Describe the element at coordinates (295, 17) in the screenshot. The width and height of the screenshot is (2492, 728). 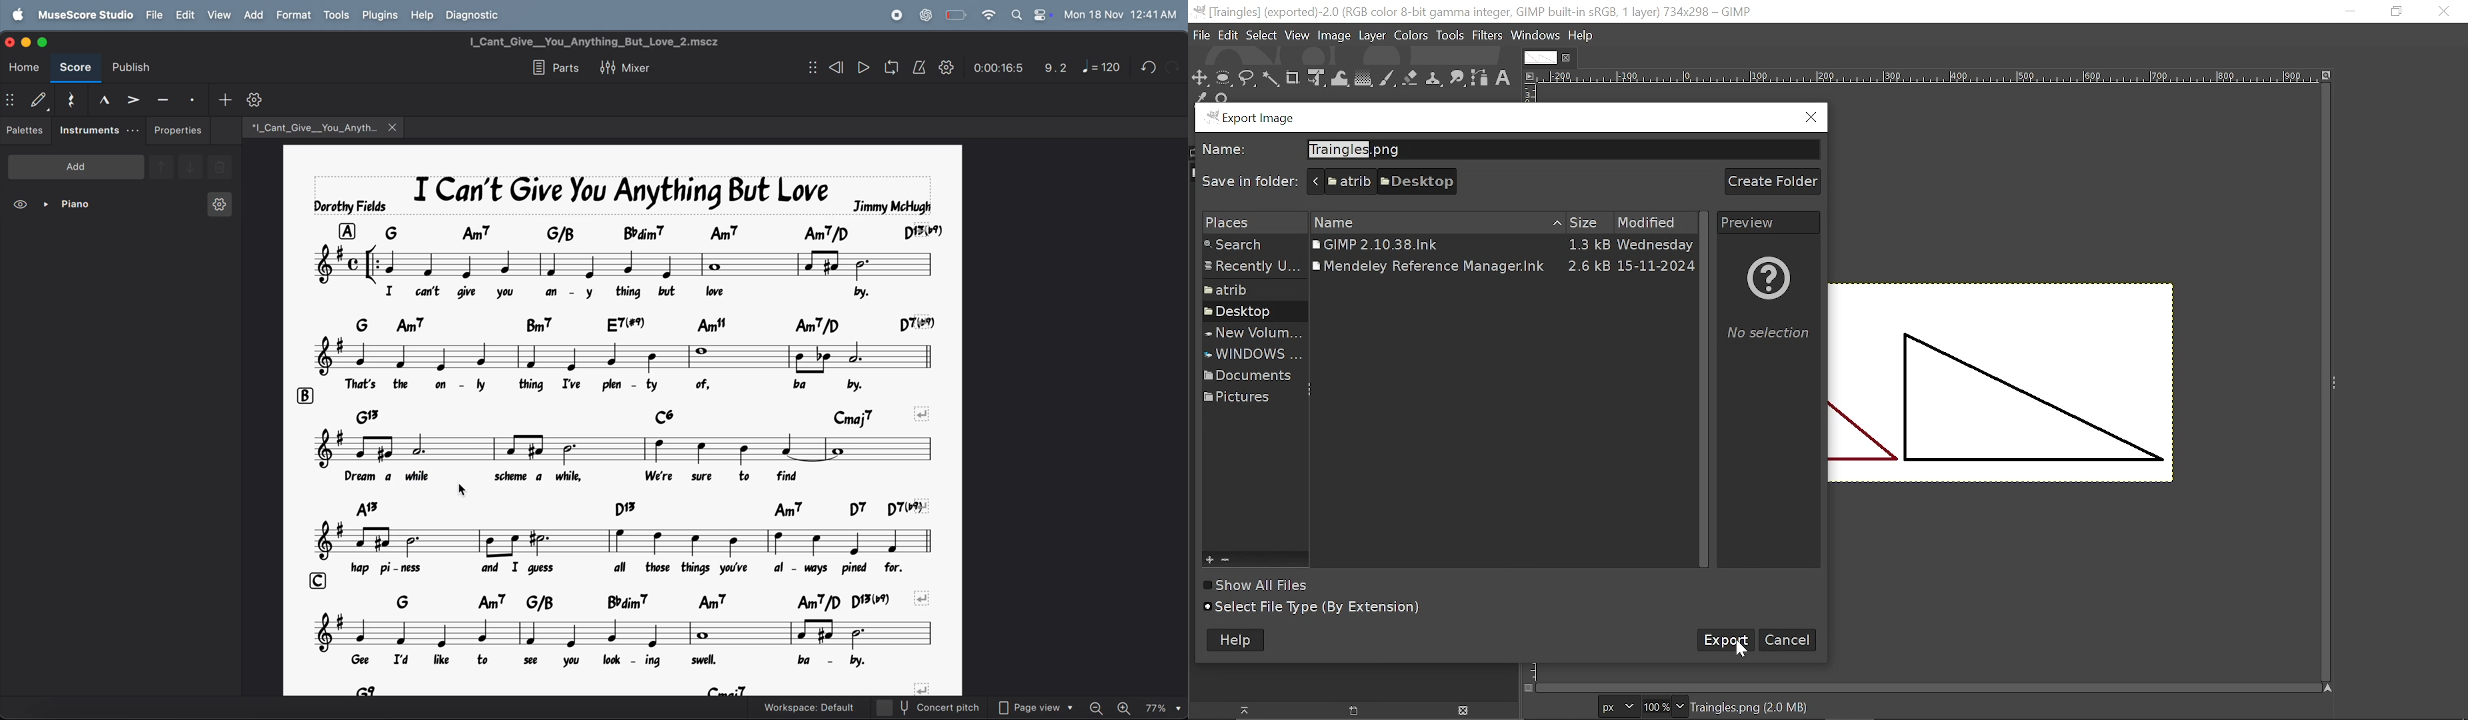
I see `format` at that location.